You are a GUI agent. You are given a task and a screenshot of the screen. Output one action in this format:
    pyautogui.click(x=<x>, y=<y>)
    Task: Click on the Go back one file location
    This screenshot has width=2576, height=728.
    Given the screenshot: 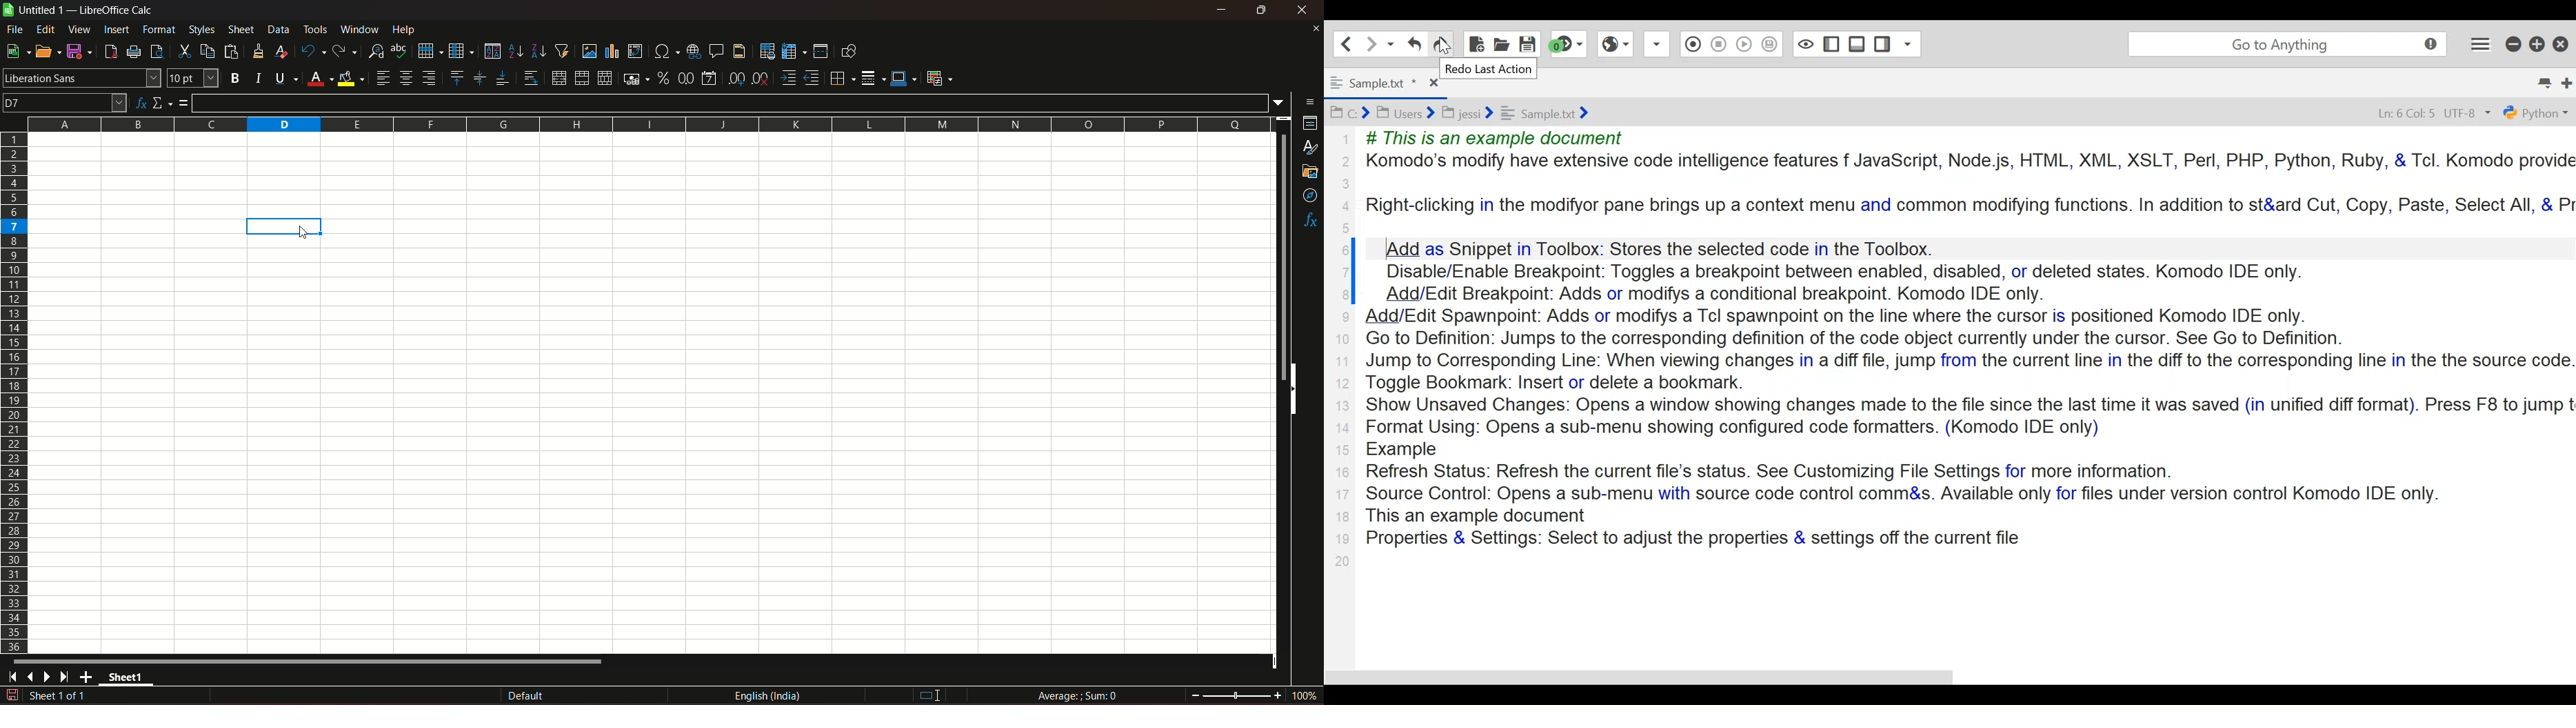 What is the action you would take?
    pyautogui.click(x=1347, y=43)
    